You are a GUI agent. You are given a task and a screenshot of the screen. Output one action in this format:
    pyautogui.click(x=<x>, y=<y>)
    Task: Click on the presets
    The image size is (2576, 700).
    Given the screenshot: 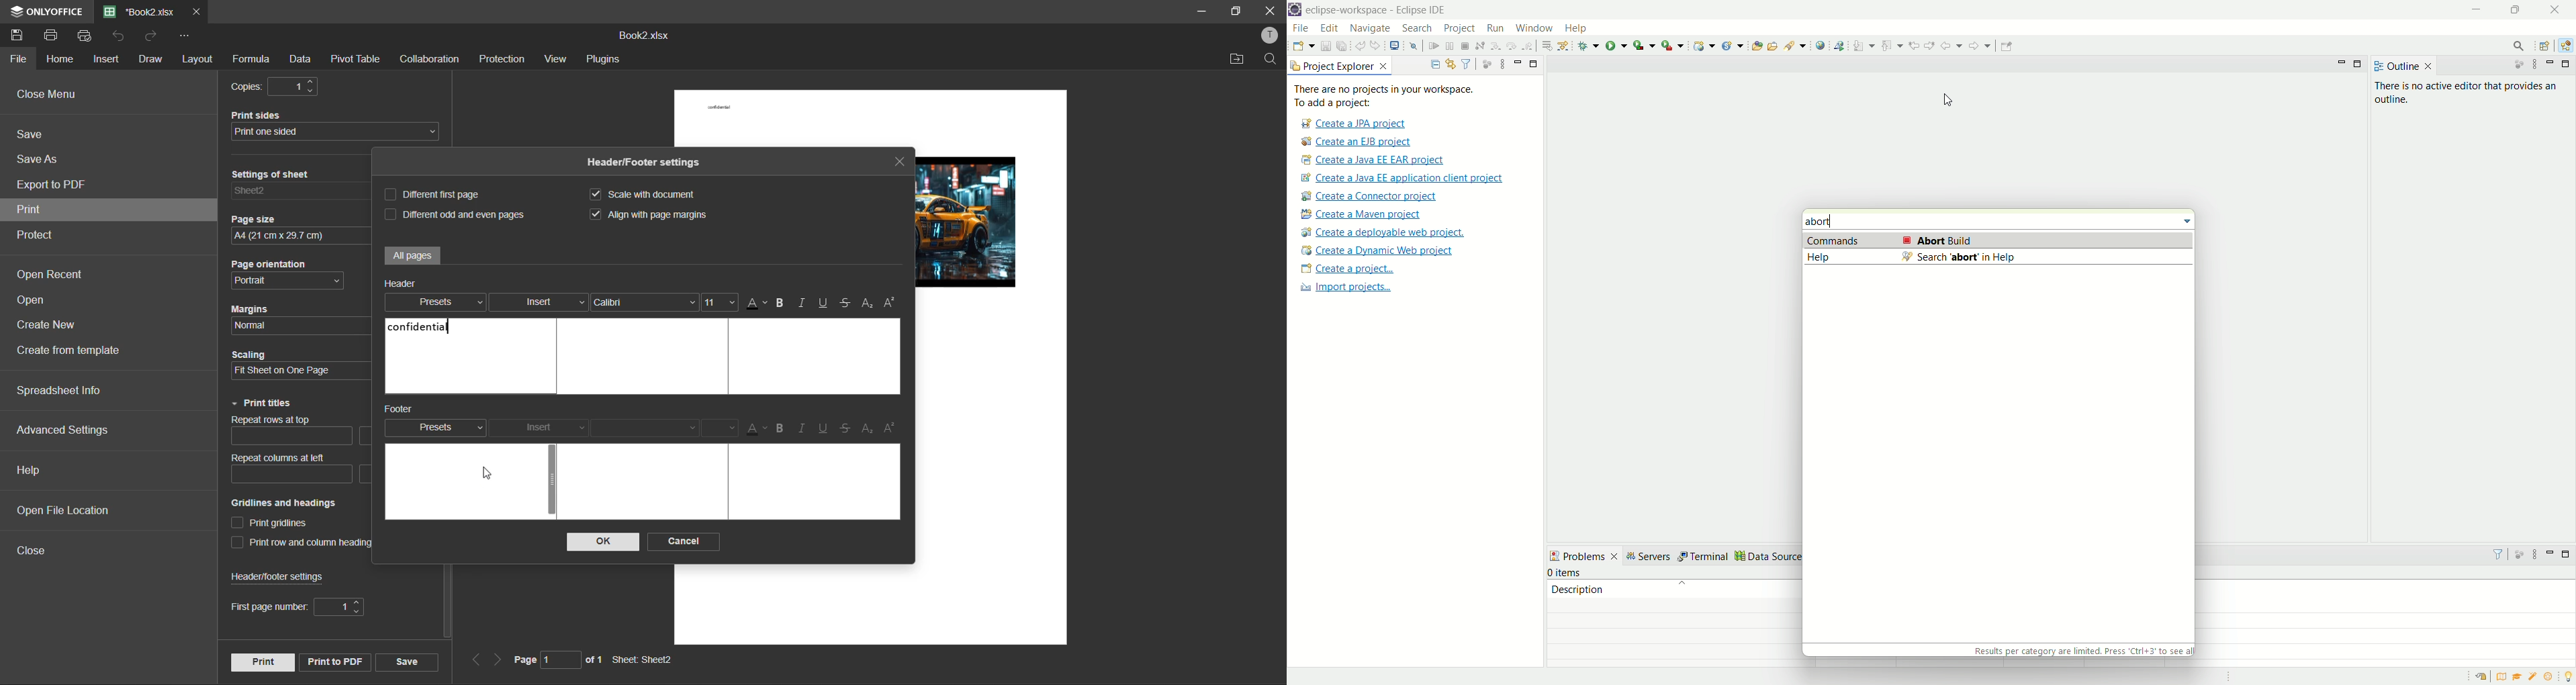 What is the action you would take?
    pyautogui.click(x=437, y=303)
    